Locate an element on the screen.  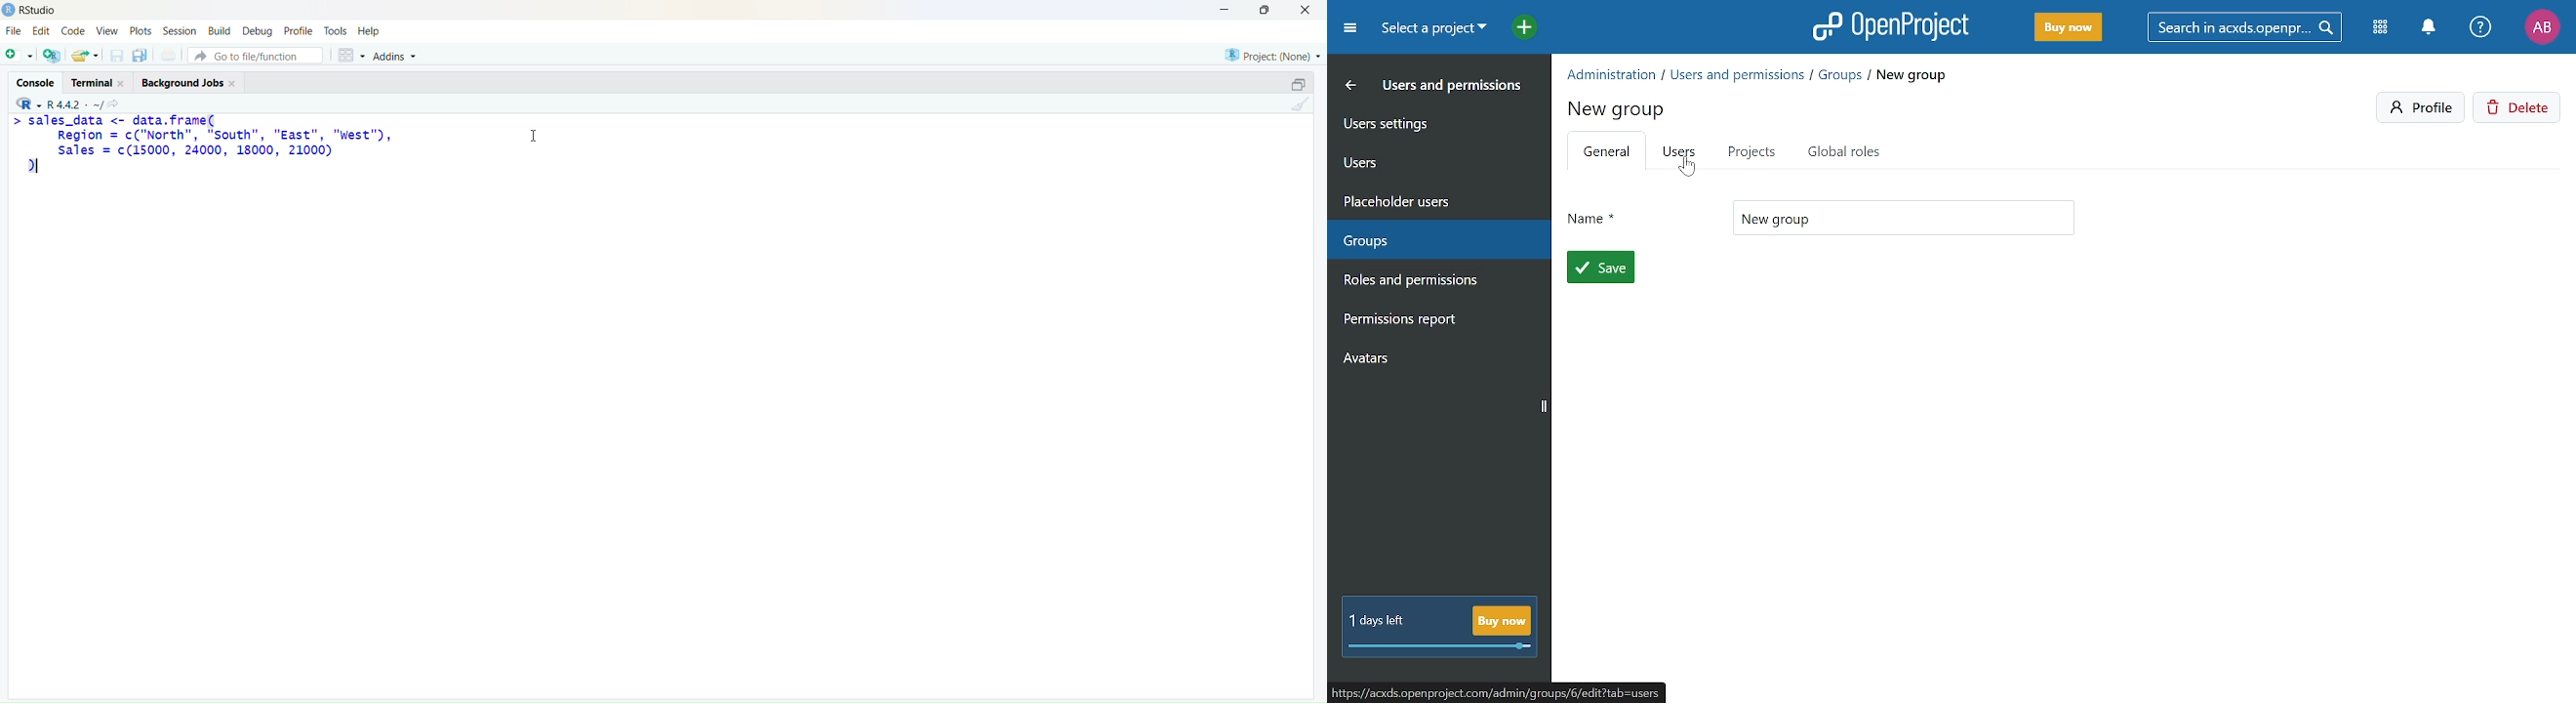
Plots is located at coordinates (140, 29).